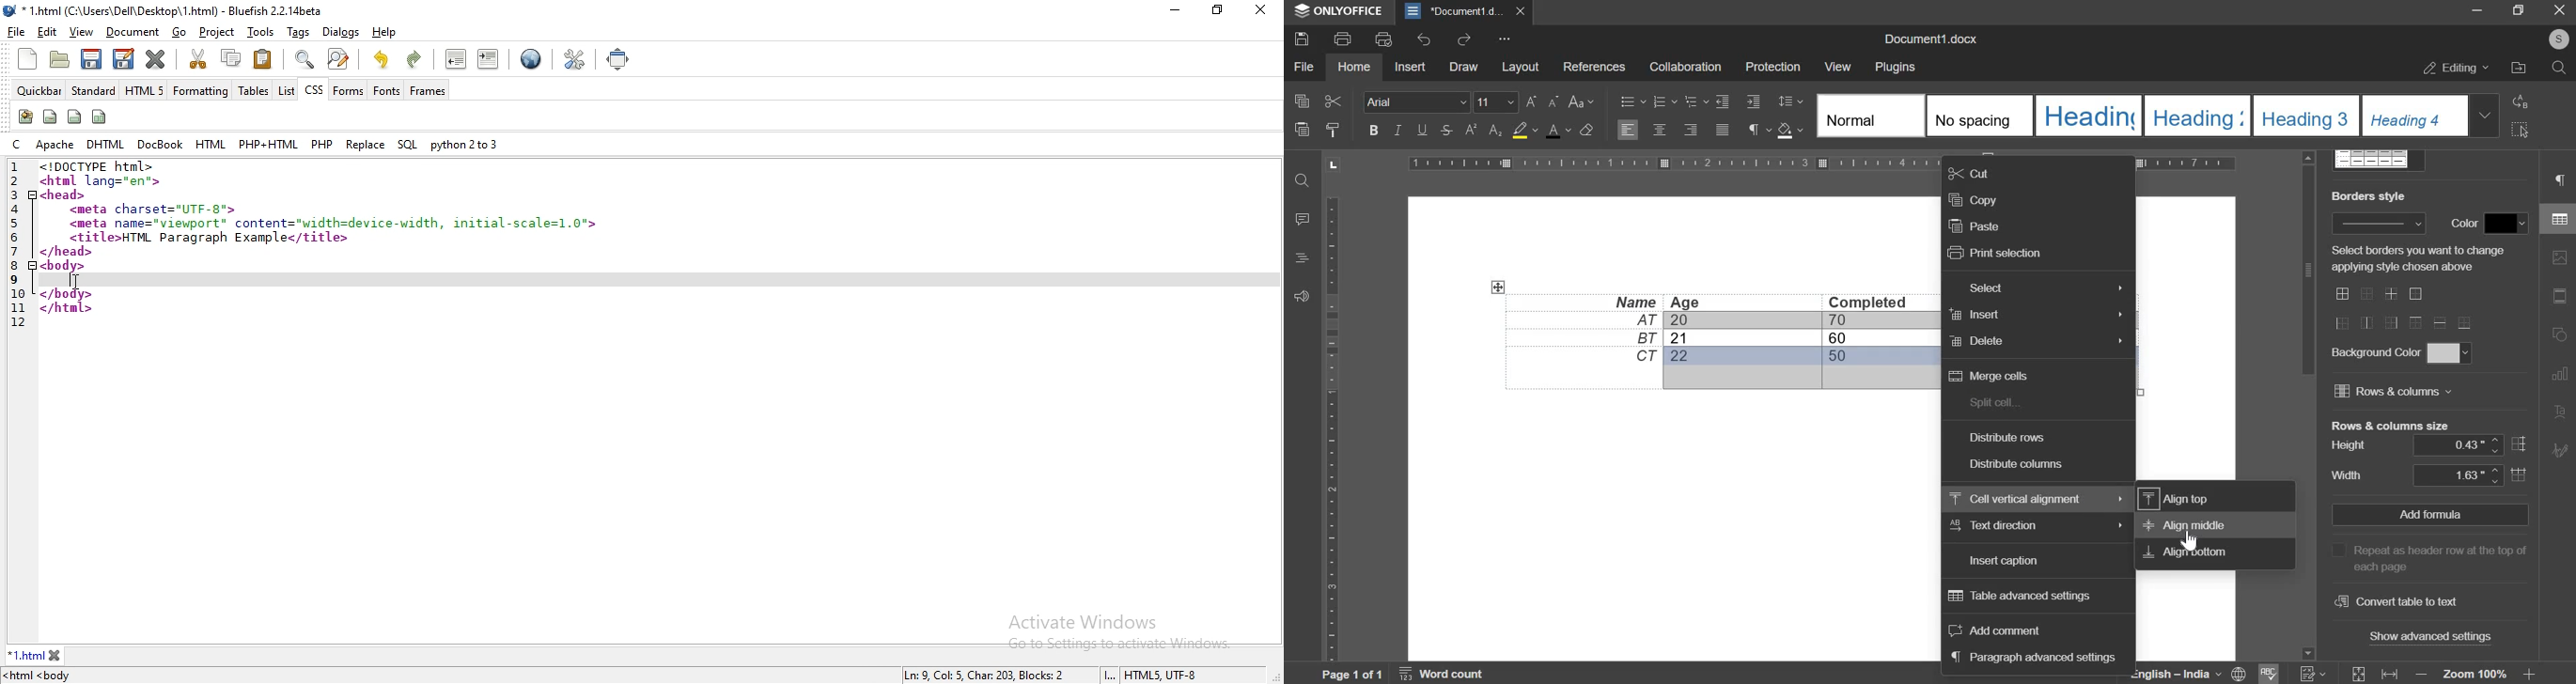 This screenshot has width=2576, height=700. I want to click on paragraph, so click(1754, 131).